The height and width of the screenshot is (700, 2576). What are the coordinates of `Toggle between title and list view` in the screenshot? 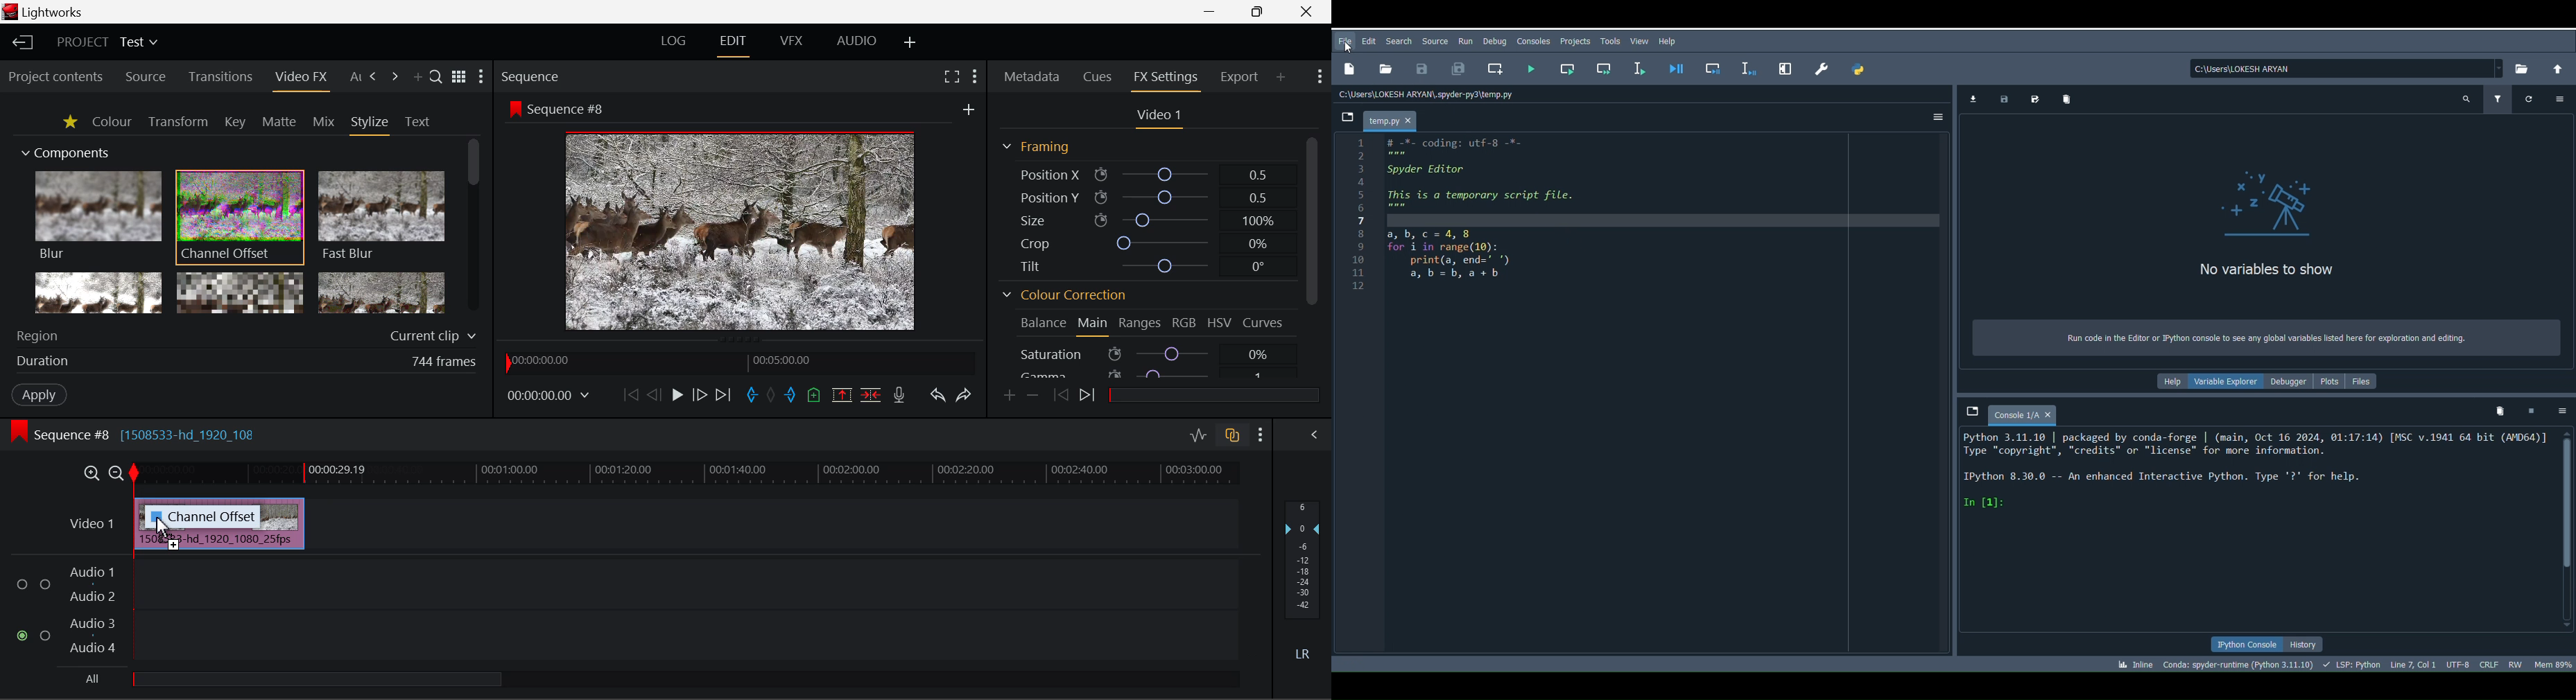 It's located at (458, 74).